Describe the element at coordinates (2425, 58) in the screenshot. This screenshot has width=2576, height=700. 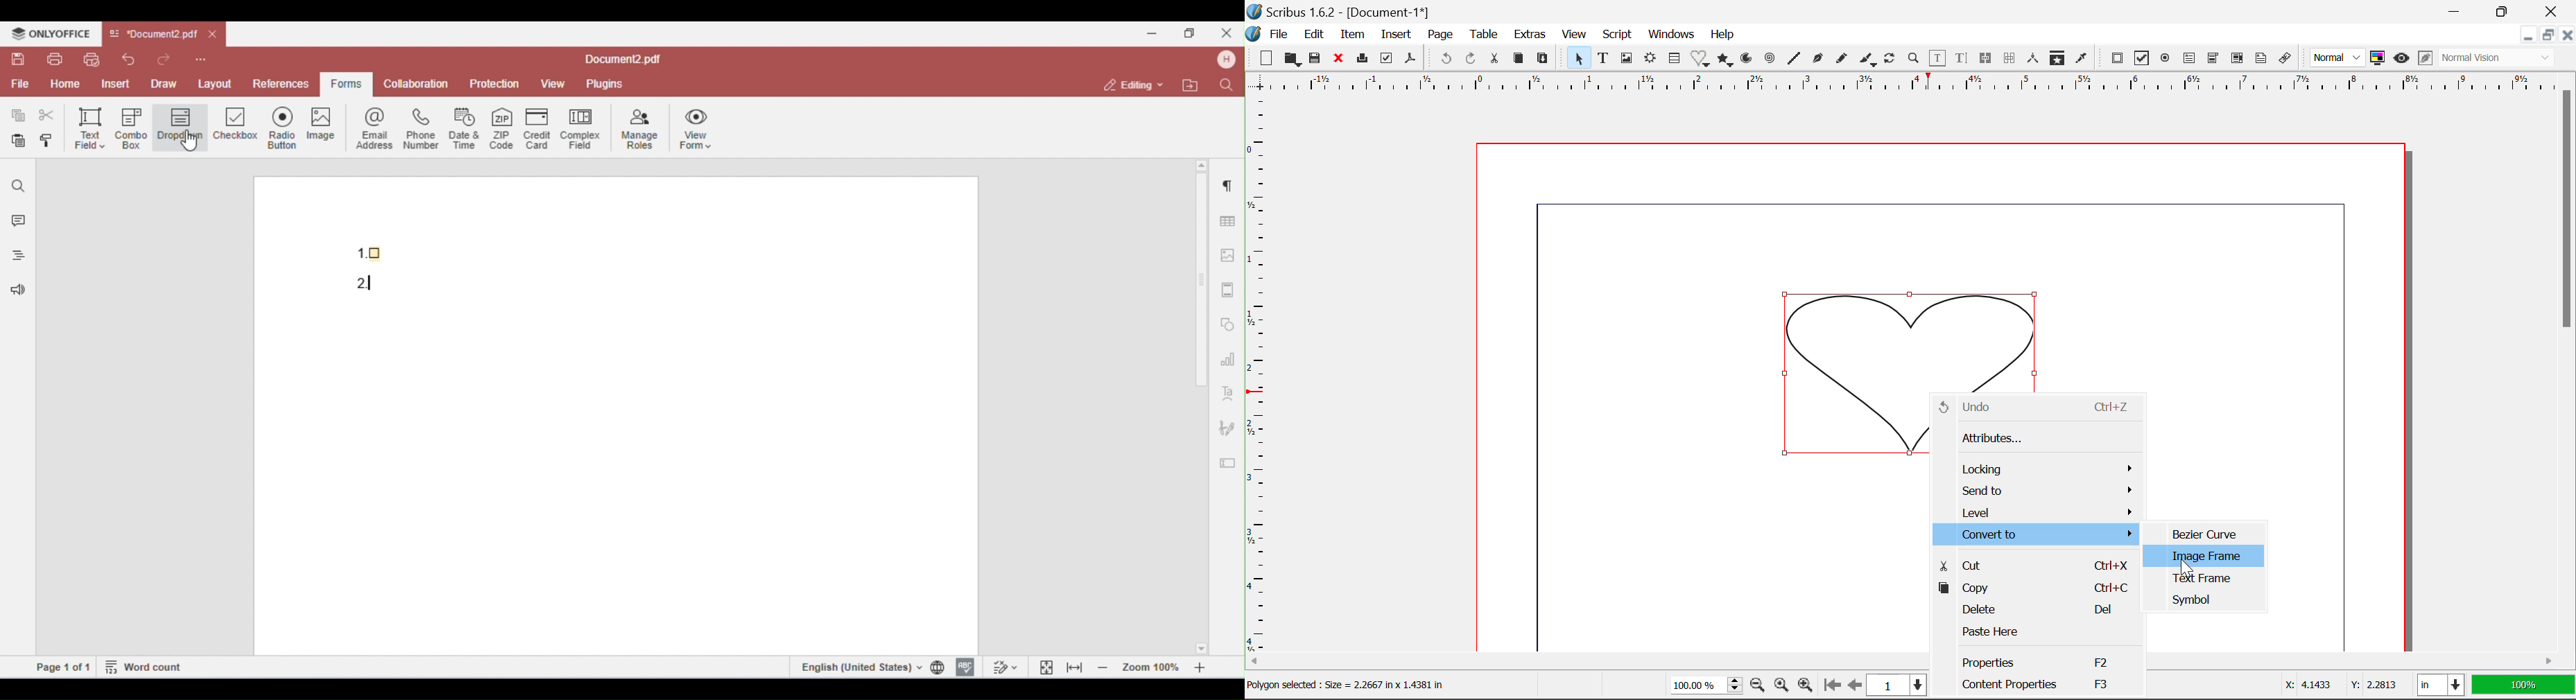
I see `Edit in Preview Mode` at that location.